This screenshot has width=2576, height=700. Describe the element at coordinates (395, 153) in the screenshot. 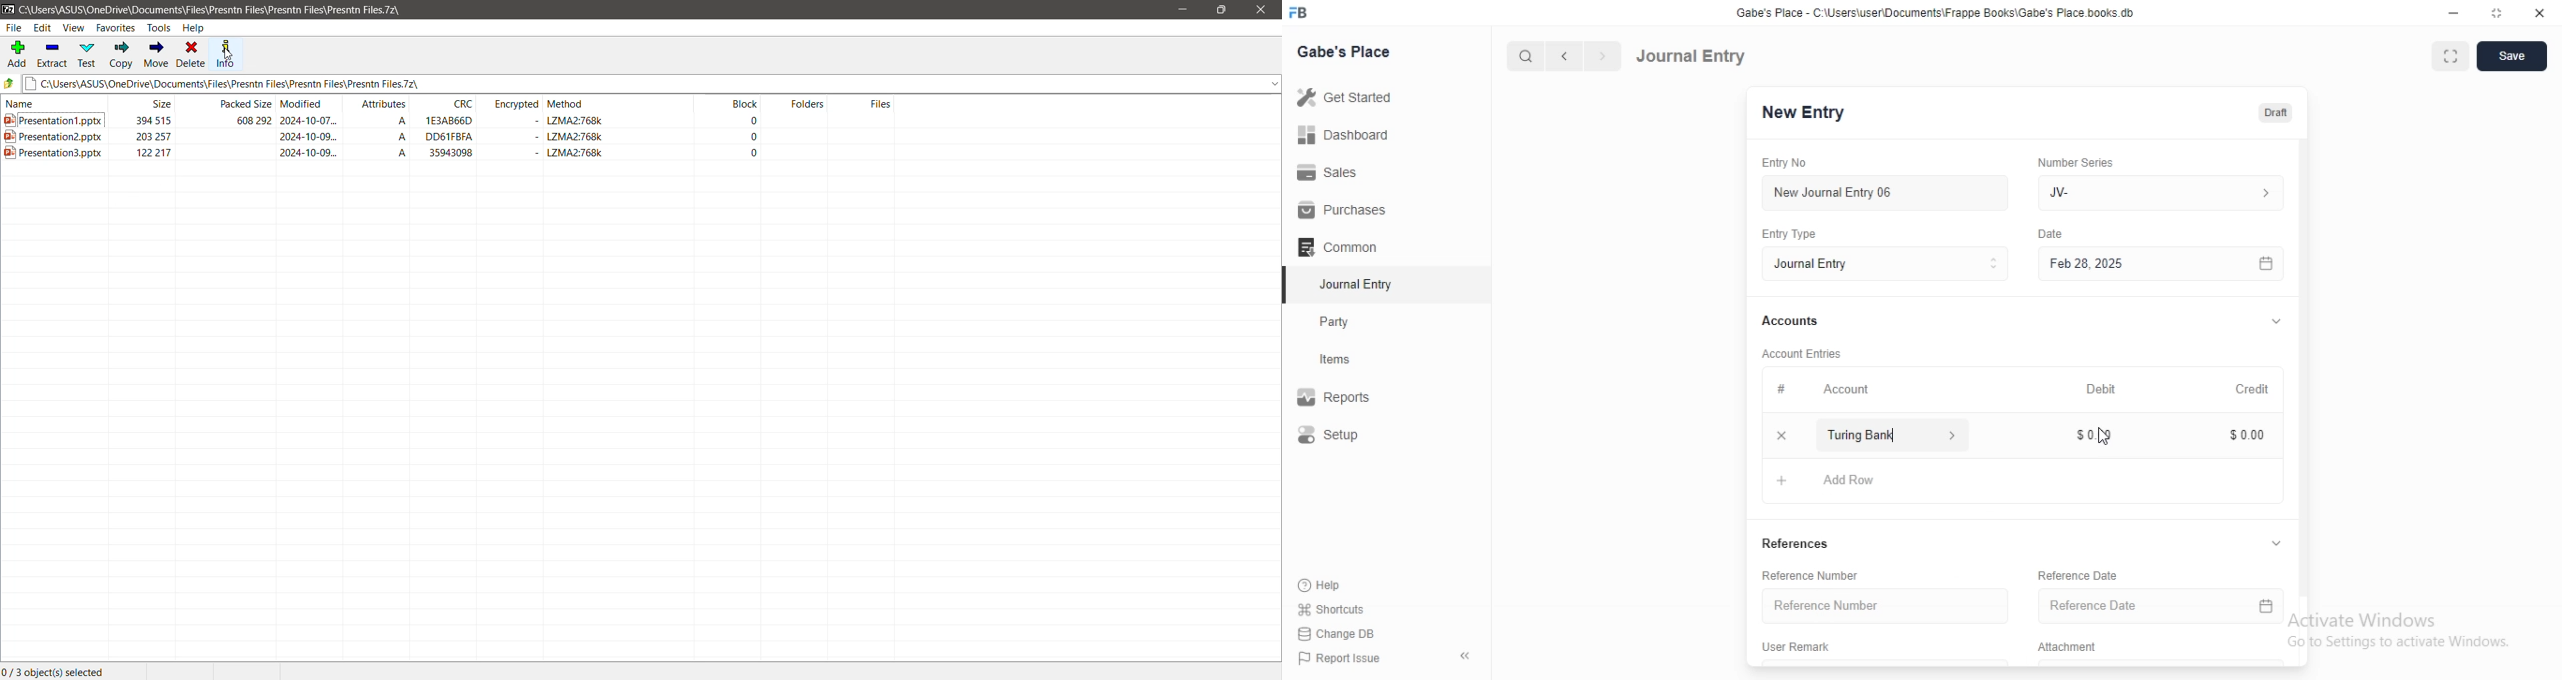

I see `A` at that location.